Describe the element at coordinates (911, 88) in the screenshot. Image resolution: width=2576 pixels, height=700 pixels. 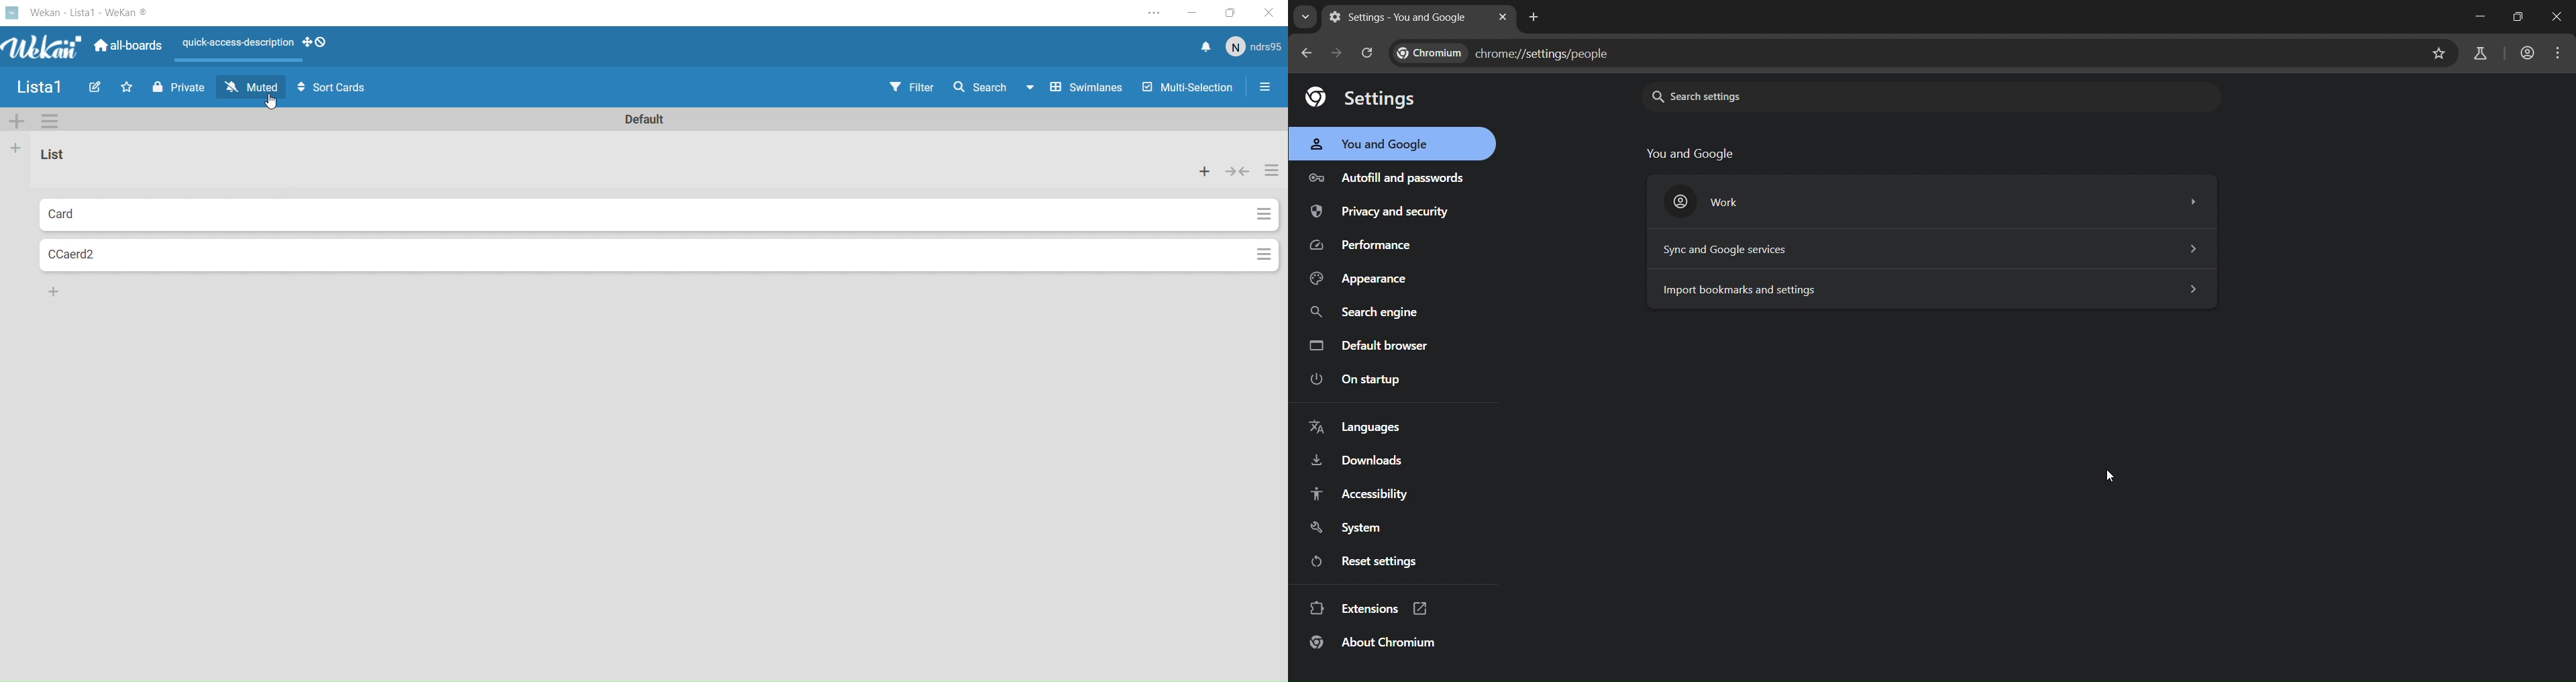
I see `Filter` at that location.